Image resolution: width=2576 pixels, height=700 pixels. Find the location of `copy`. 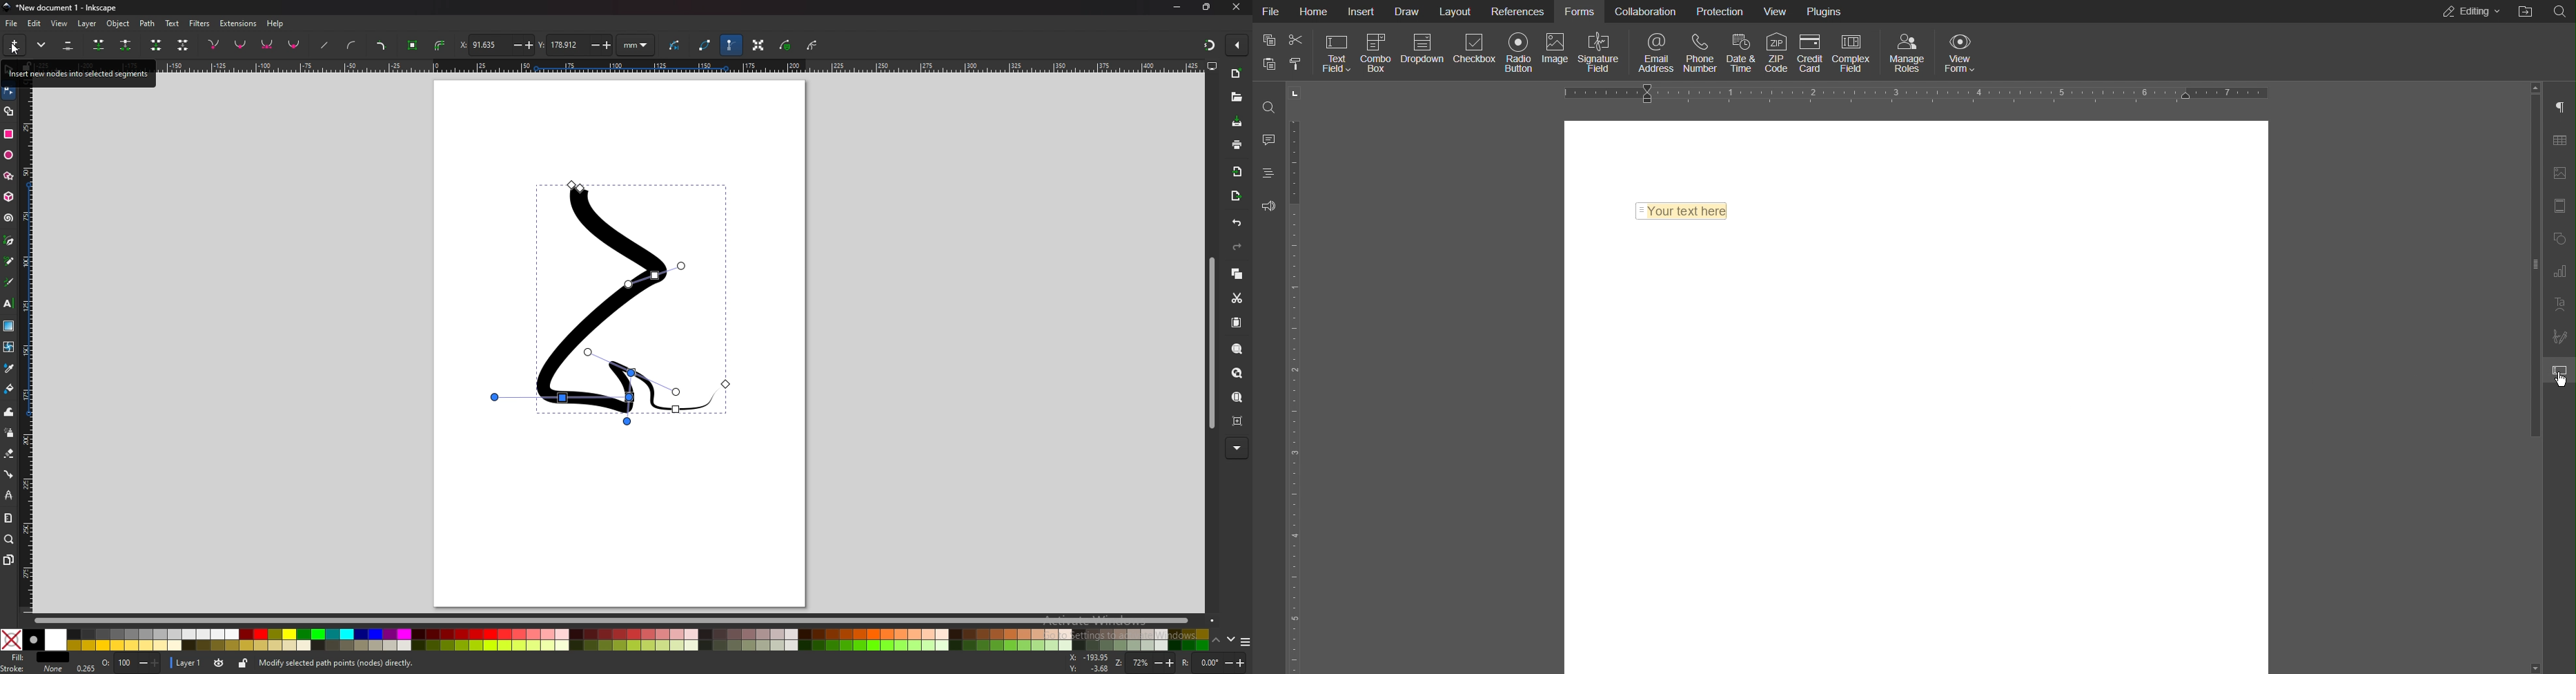

copy is located at coordinates (1270, 40).